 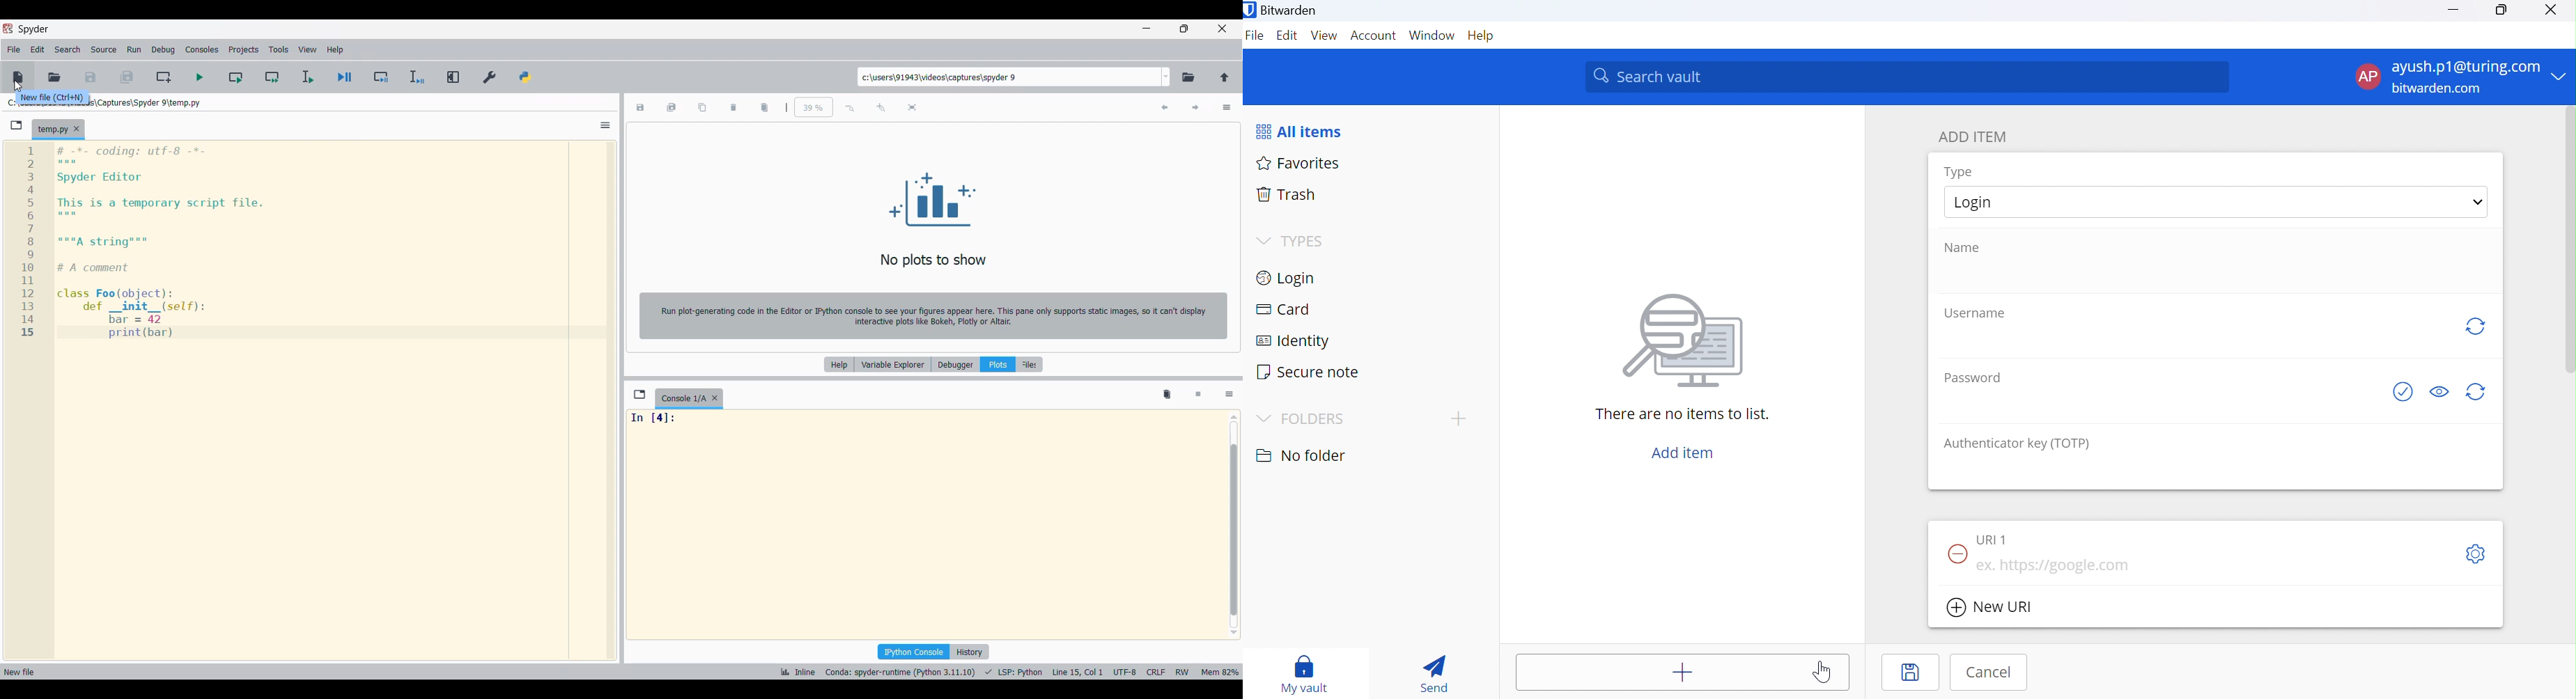 What do you see at coordinates (1989, 673) in the screenshot?
I see `Cancel` at bounding box center [1989, 673].